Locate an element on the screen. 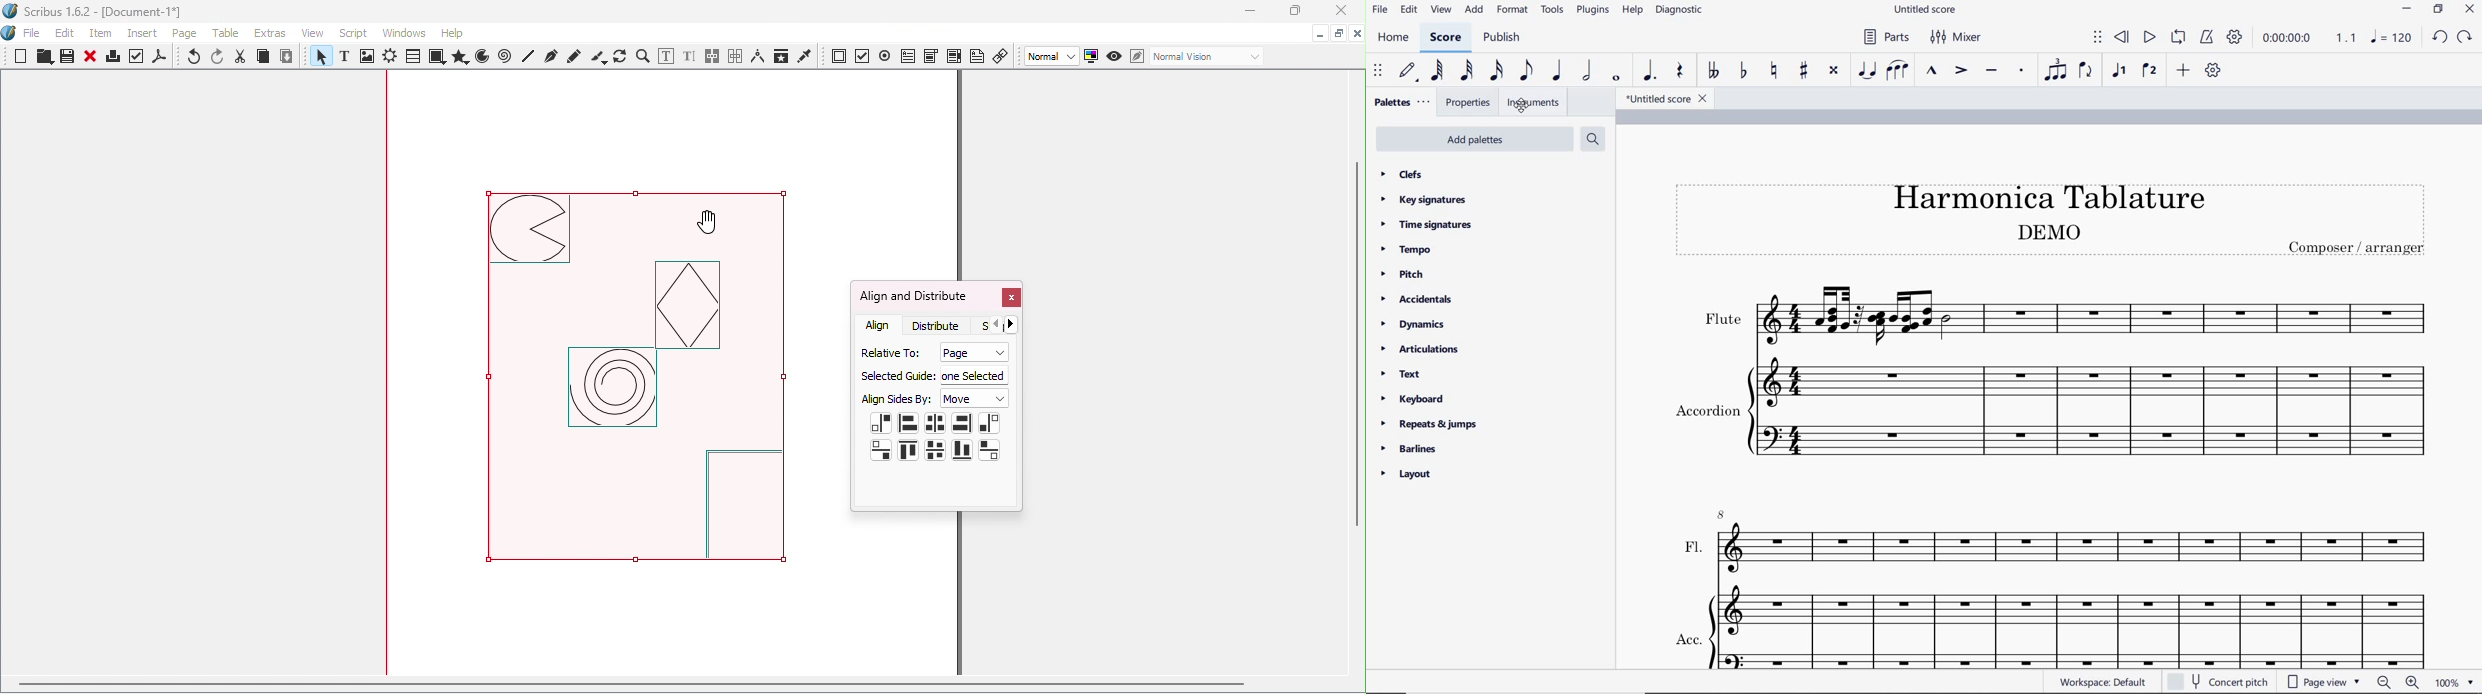  rest is located at coordinates (1679, 71).